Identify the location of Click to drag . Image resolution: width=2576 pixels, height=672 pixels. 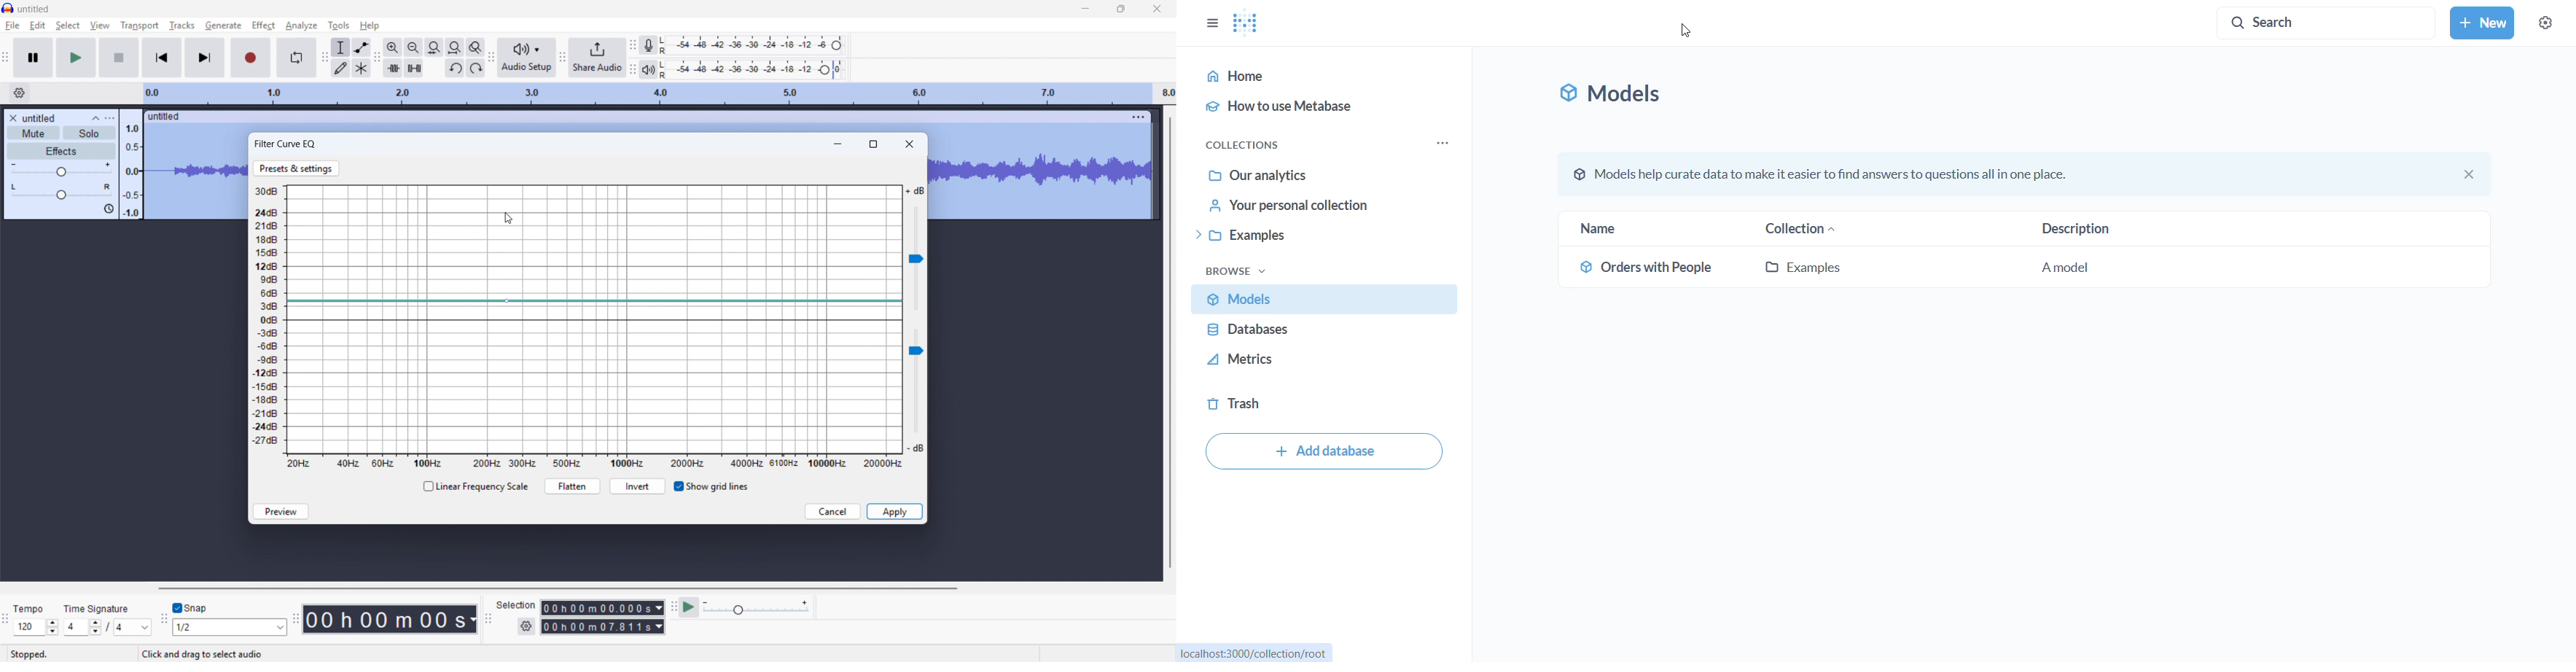
(636, 116).